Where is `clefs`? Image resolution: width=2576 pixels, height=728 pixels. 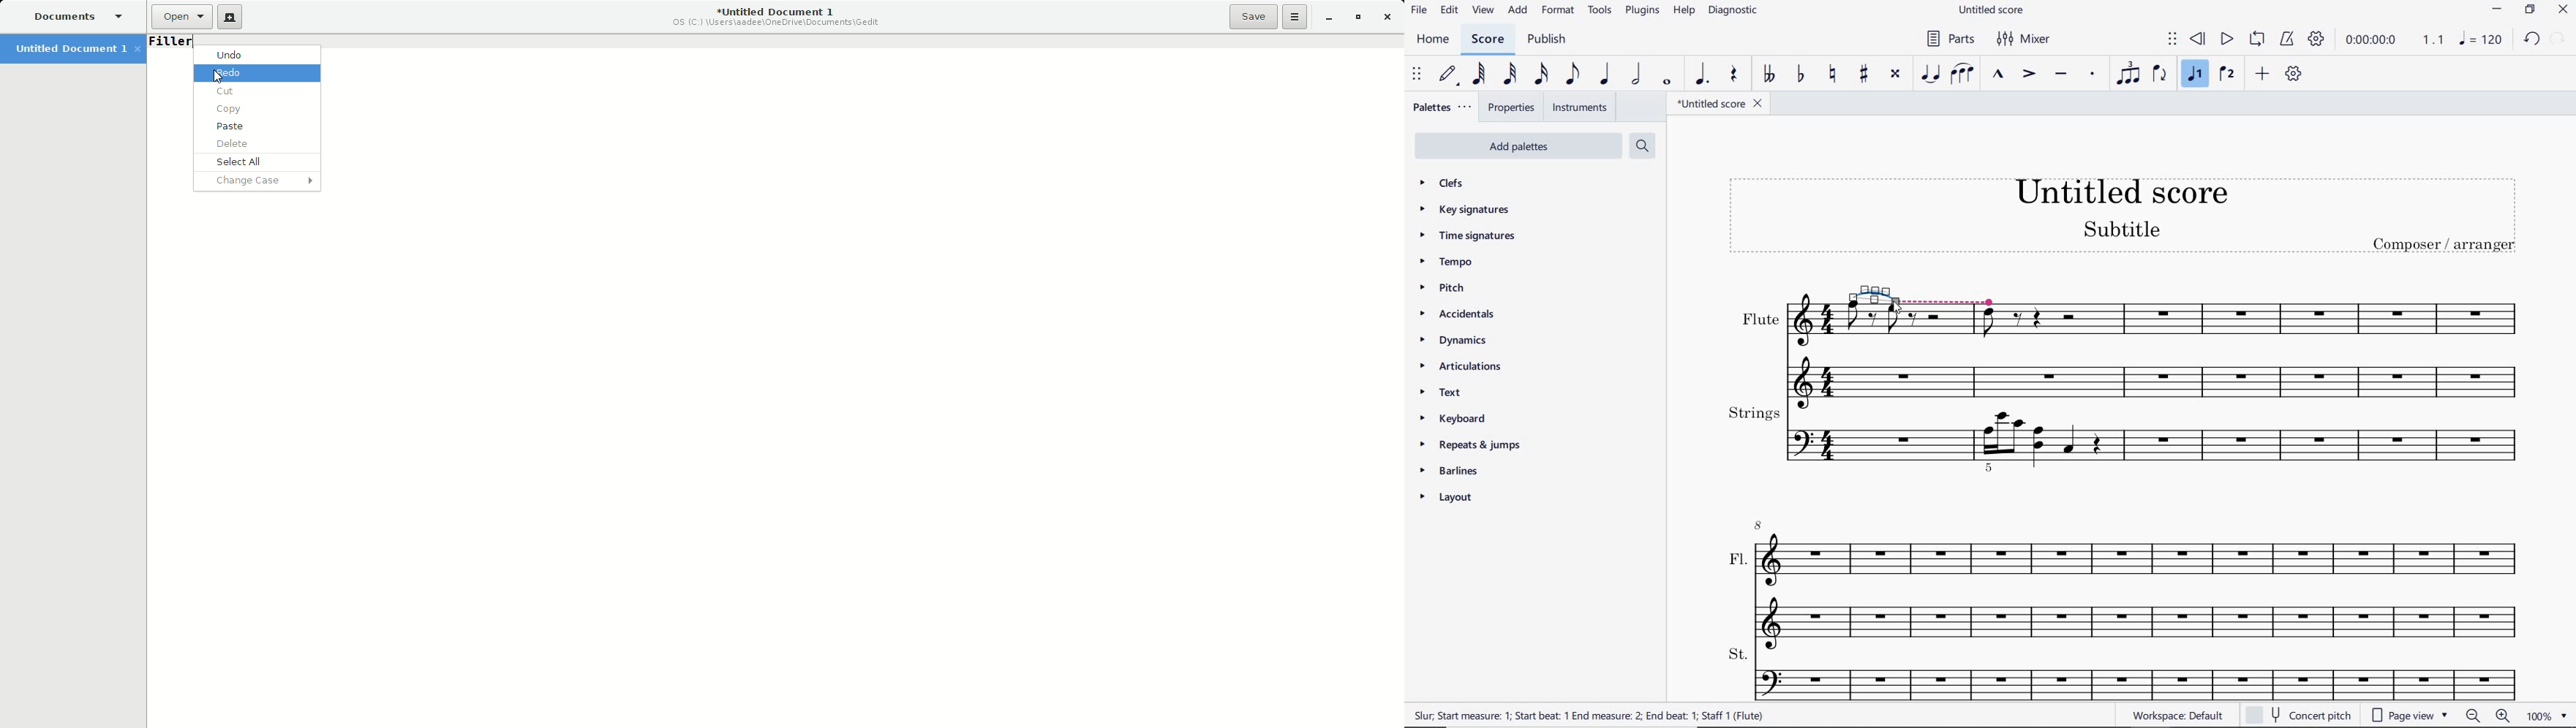 clefs is located at coordinates (1450, 185).